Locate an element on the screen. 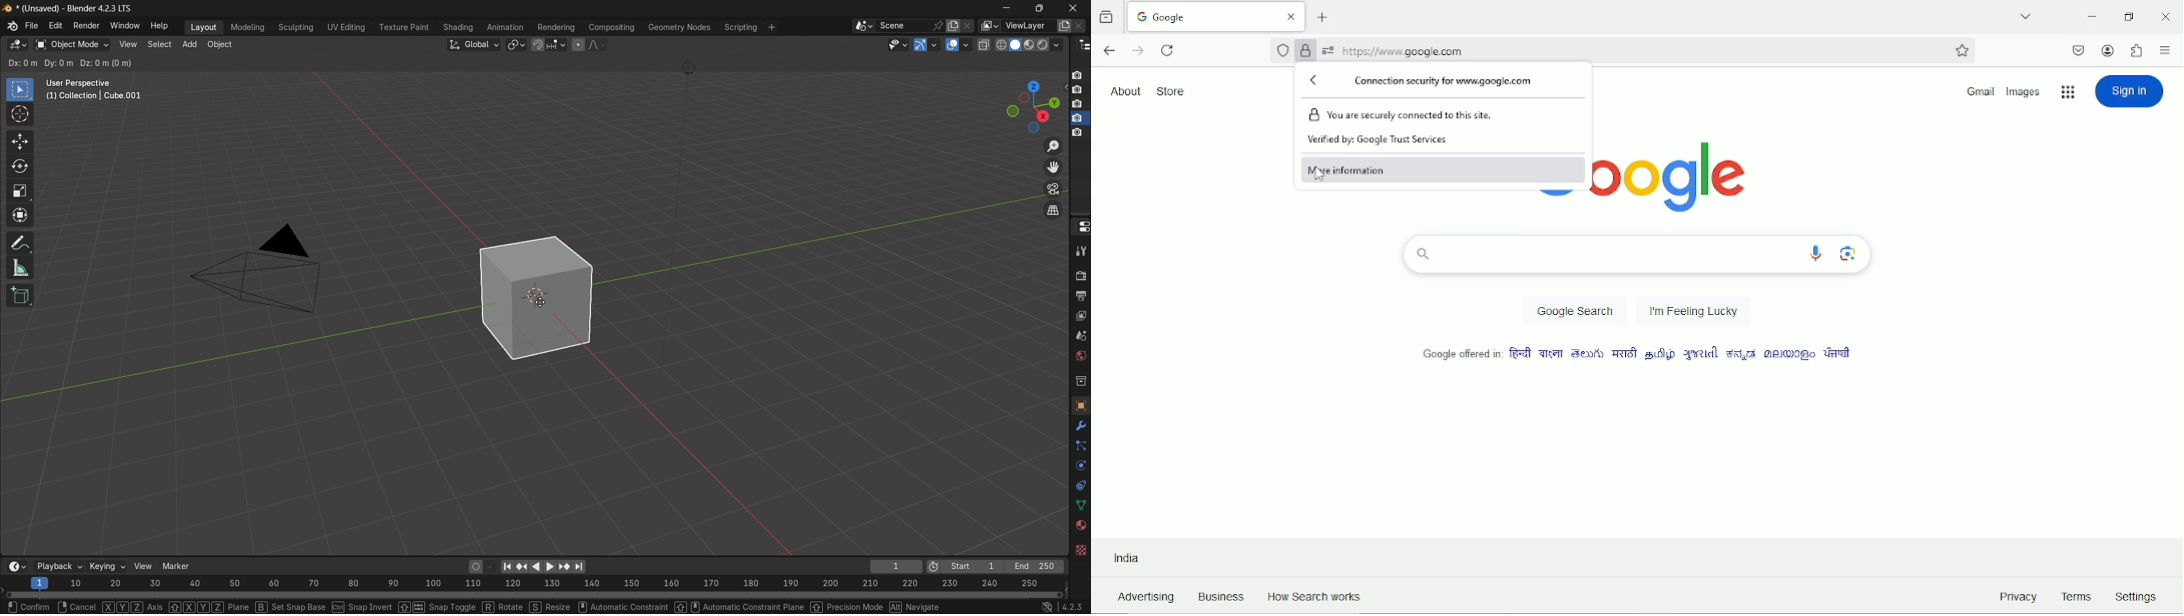 The image size is (2184, 616). material is located at coordinates (1081, 525).